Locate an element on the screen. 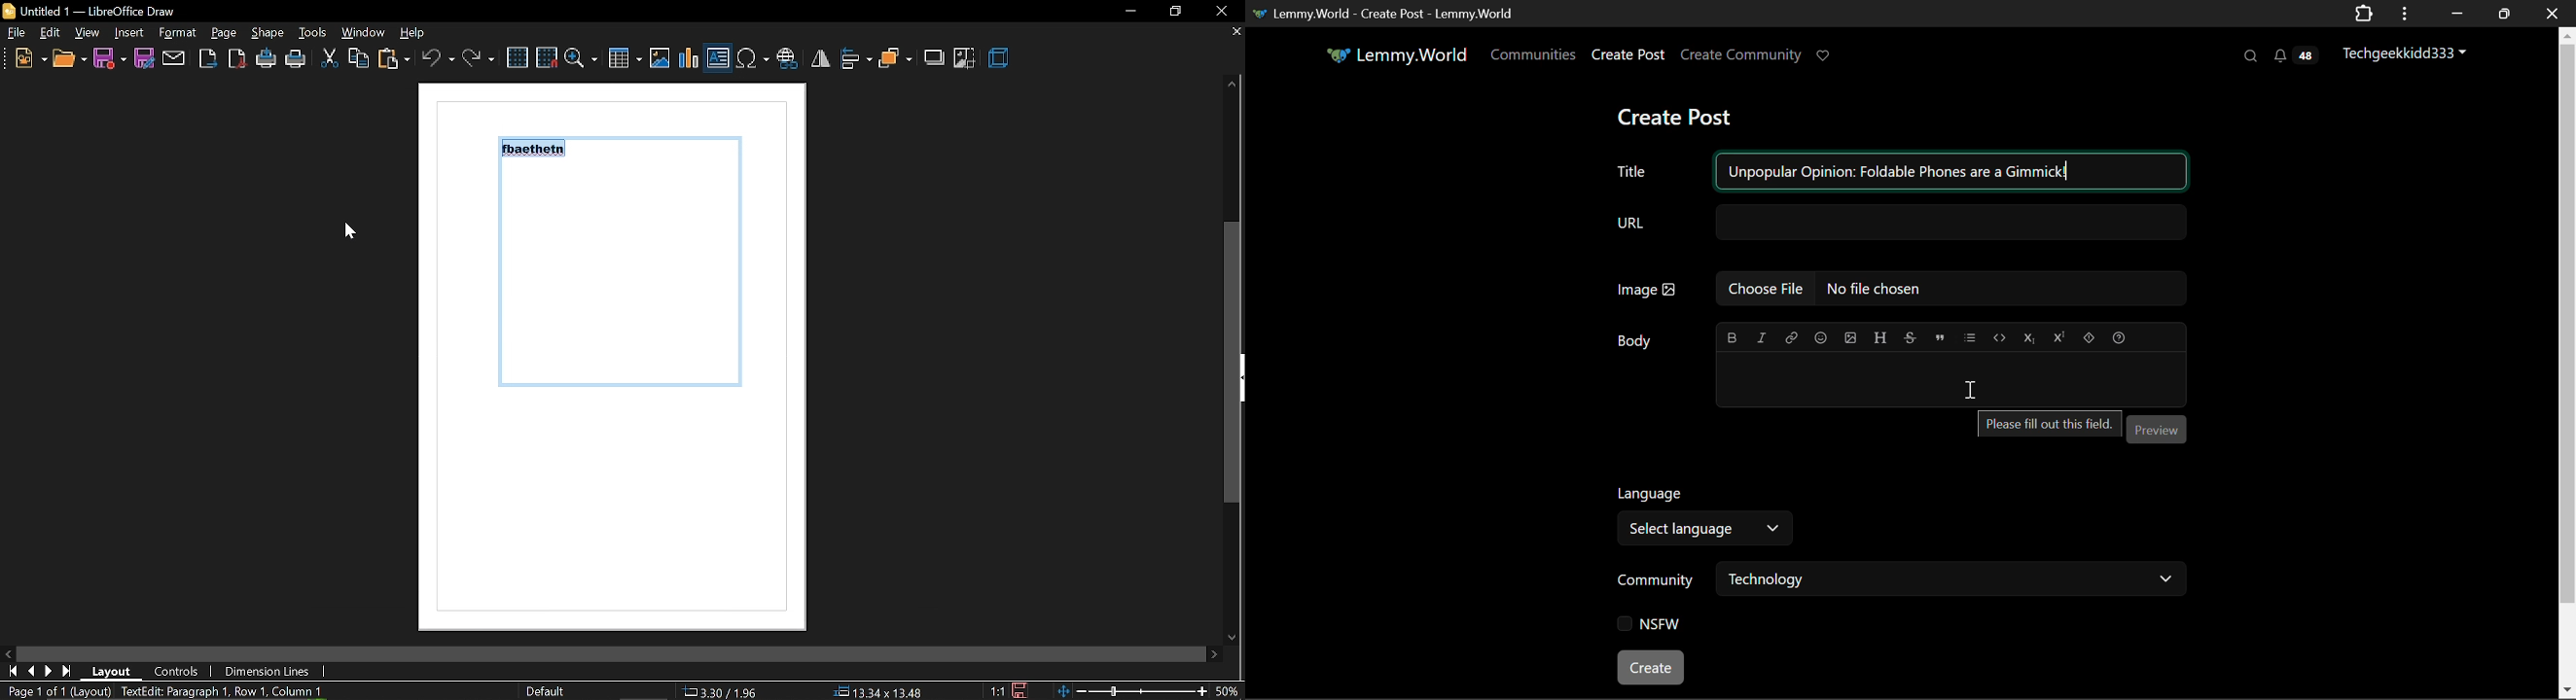 The image size is (2576, 700). flip is located at coordinates (820, 58).